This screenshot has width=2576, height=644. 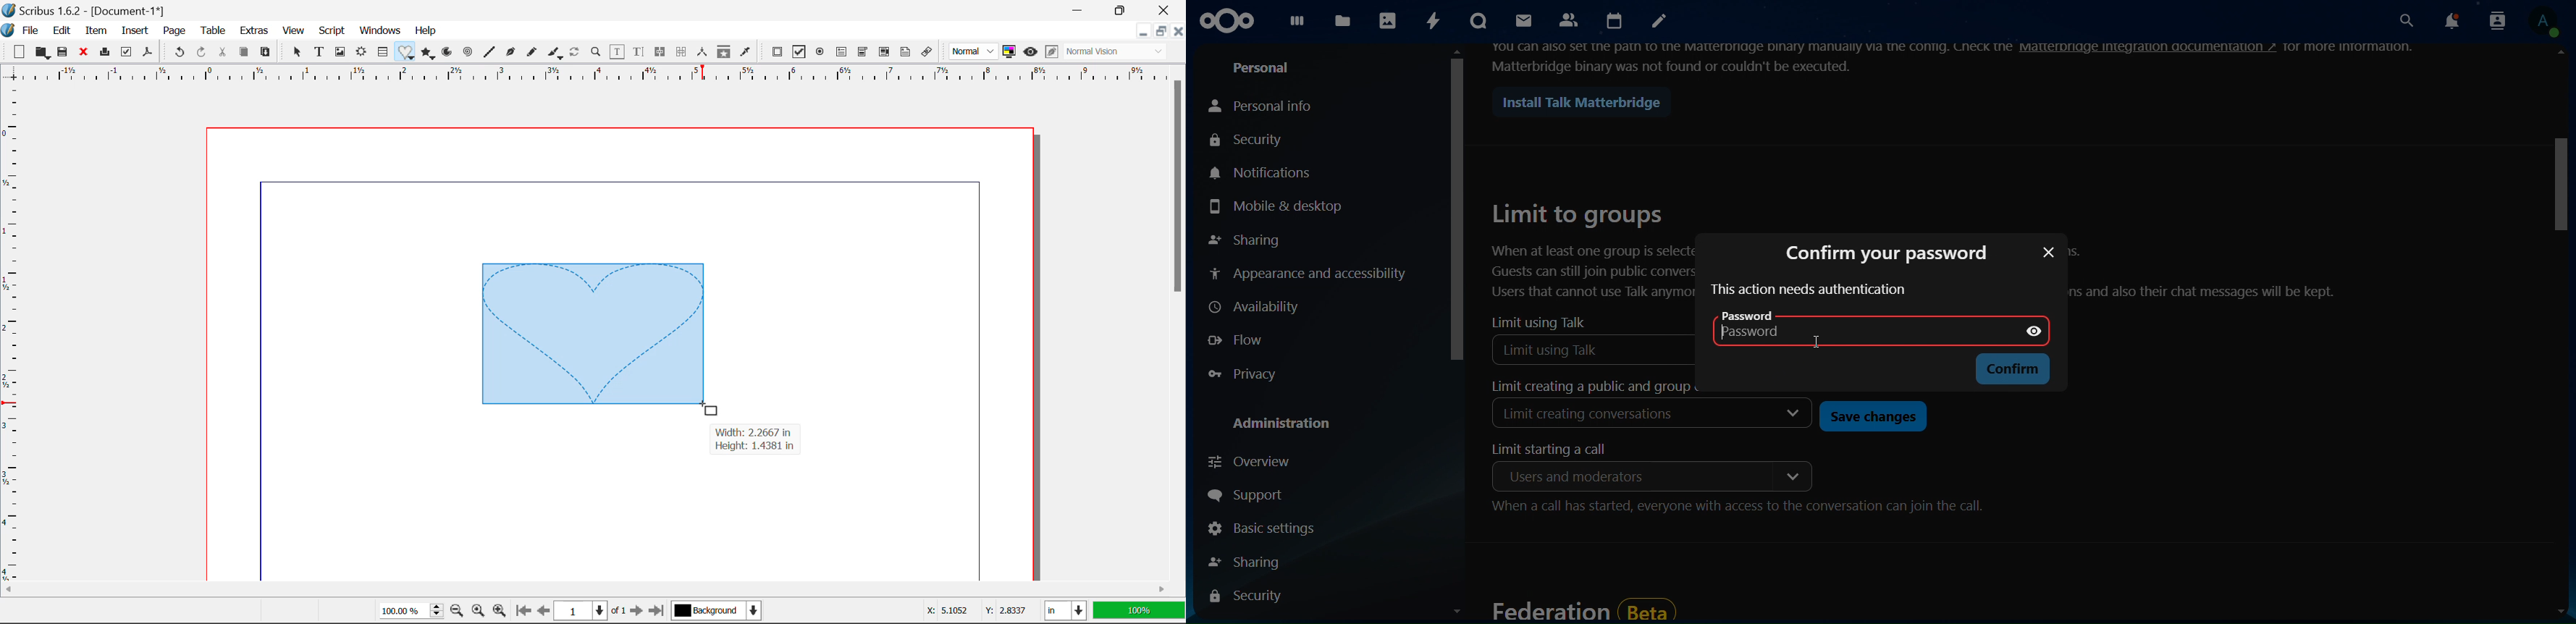 What do you see at coordinates (1250, 141) in the screenshot?
I see `security` at bounding box center [1250, 141].